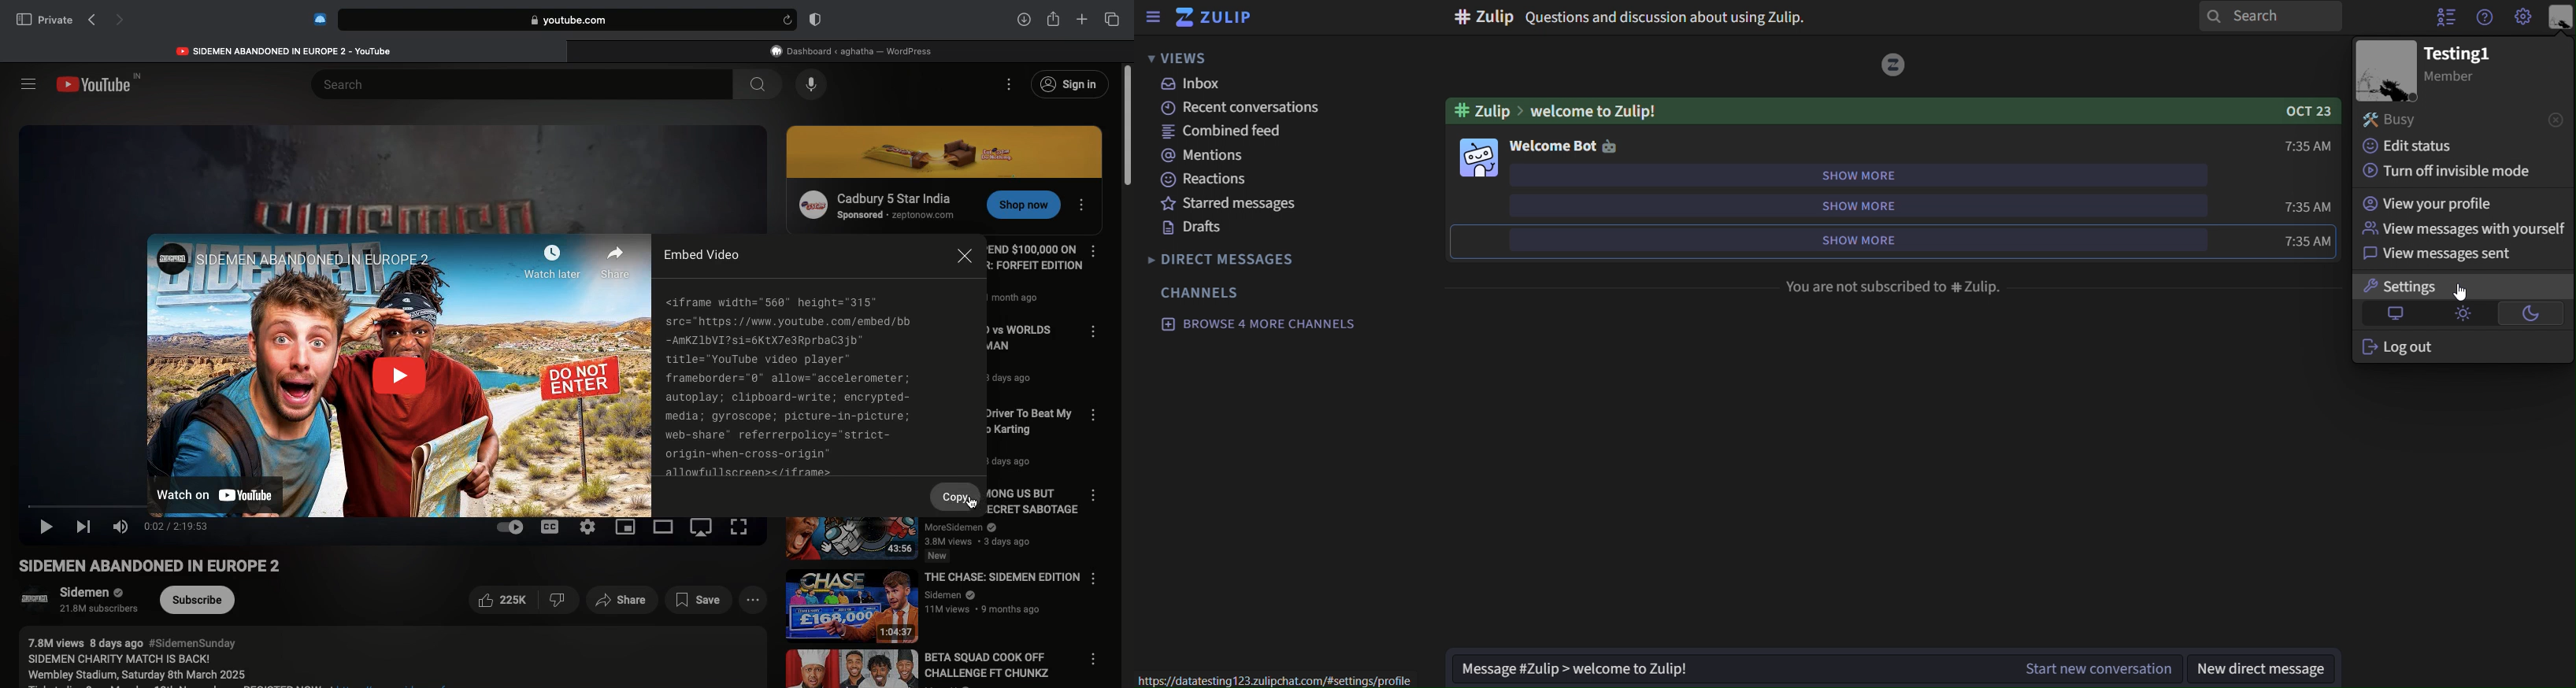 The height and width of the screenshot is (700, 2576). I want to click on start new conversation, so click(2086, 669).